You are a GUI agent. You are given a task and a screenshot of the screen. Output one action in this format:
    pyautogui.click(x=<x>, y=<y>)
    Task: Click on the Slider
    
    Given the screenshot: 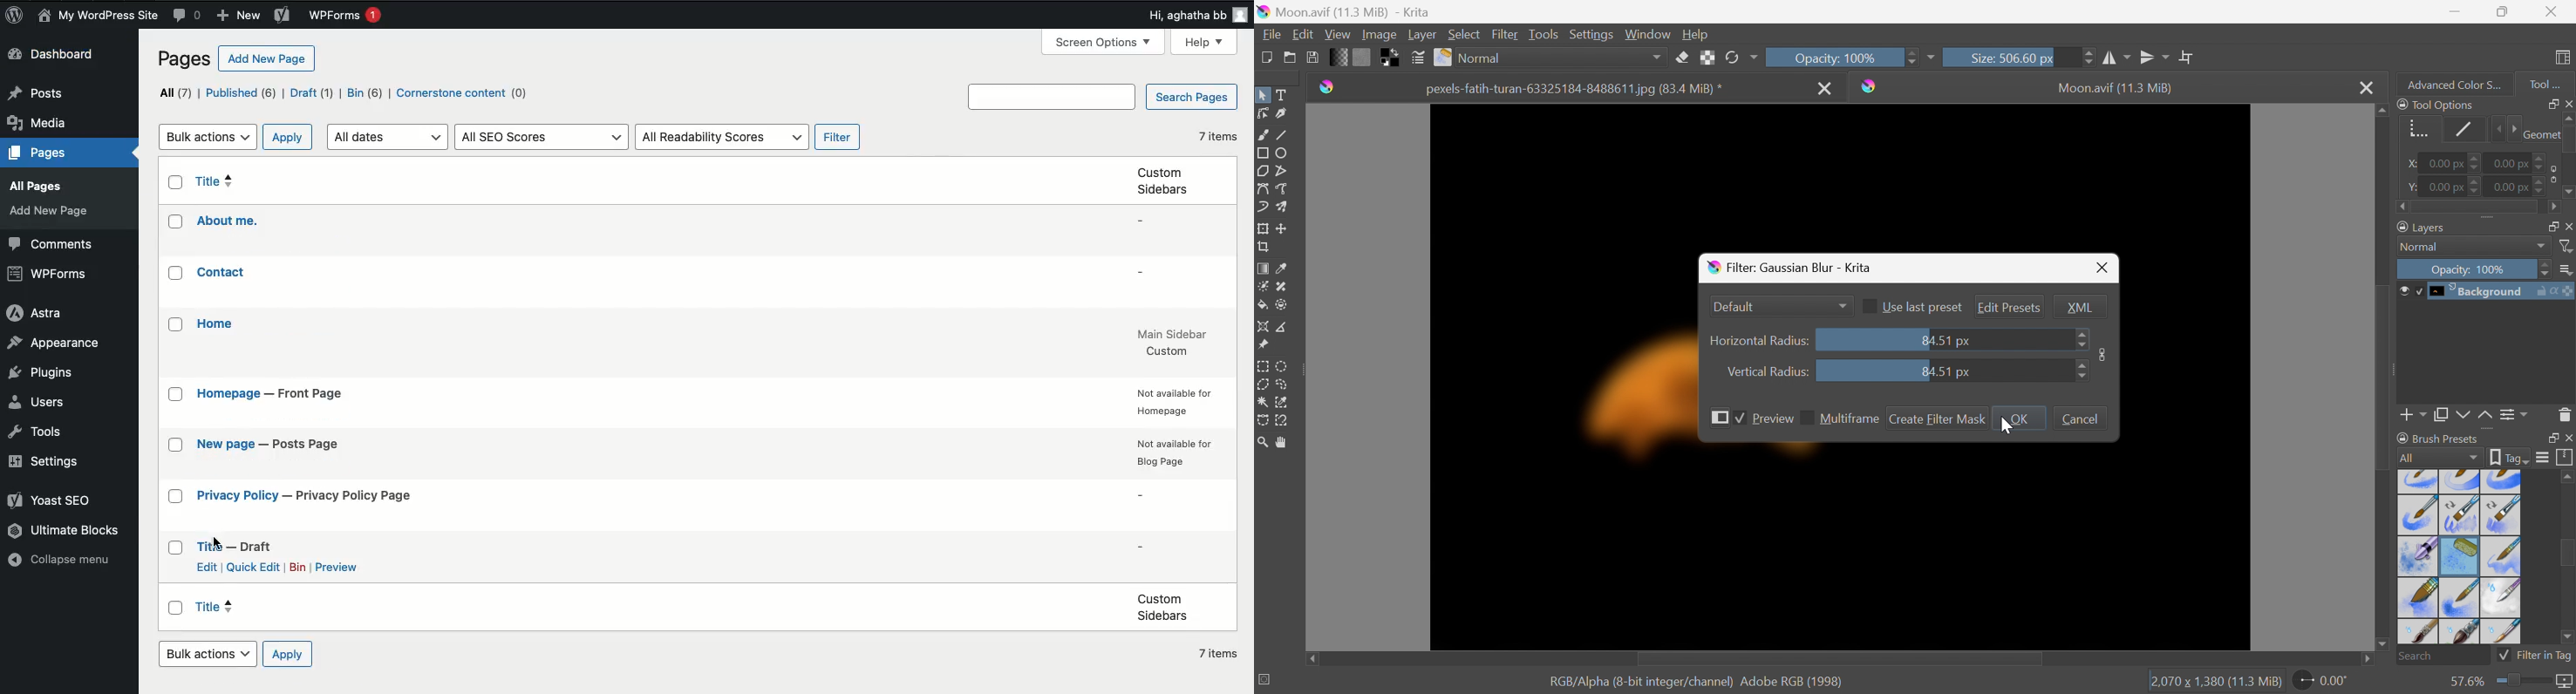 What is the action you would take?
    pyautogui.click(x=2081, y=339)
    